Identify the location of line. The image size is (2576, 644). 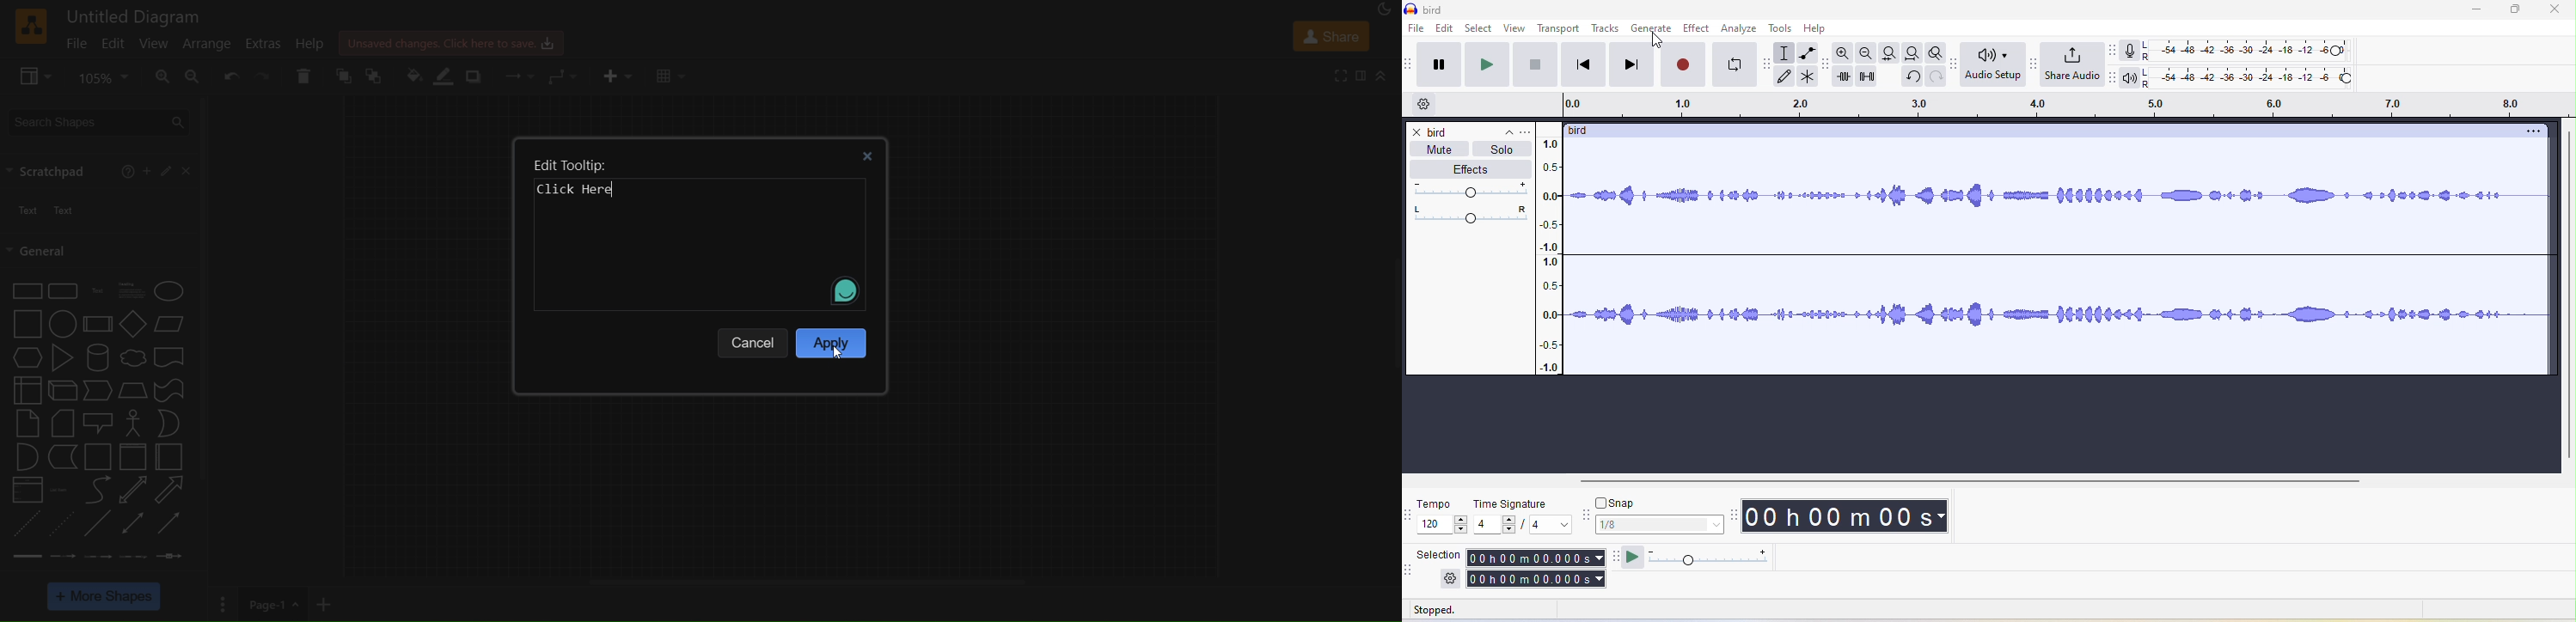
(99, 525).